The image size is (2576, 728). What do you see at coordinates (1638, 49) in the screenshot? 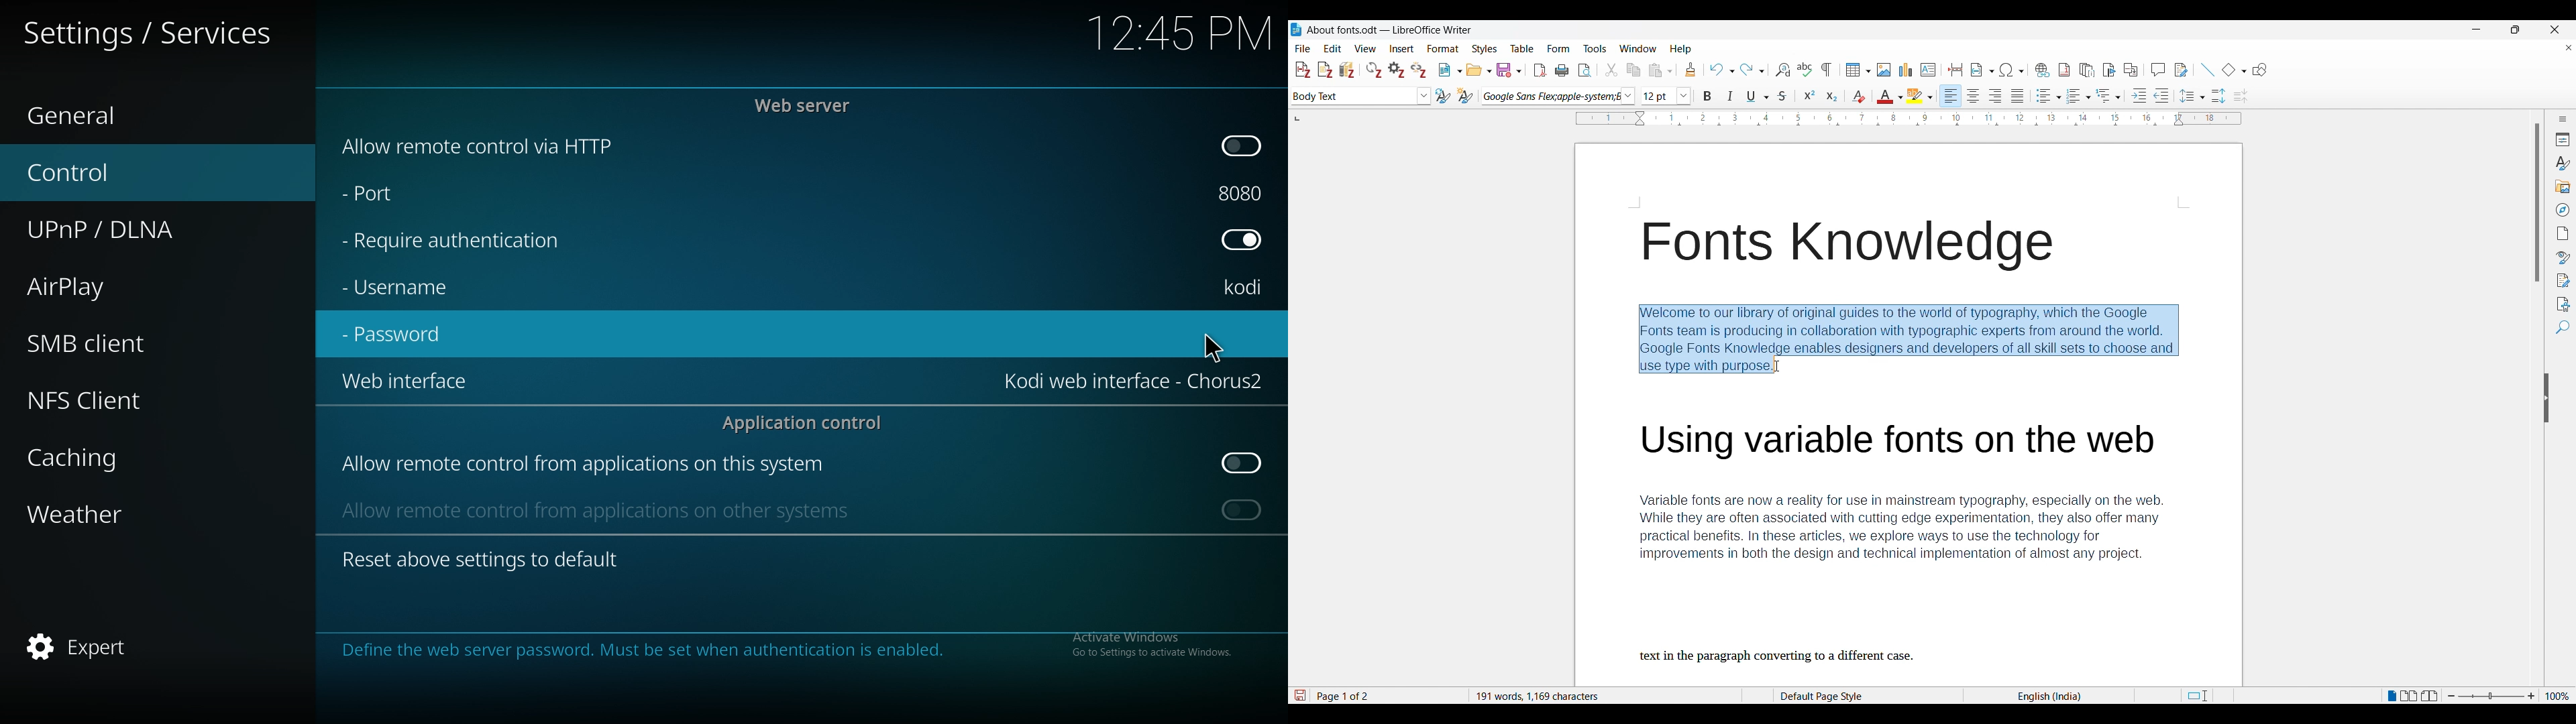
I see `Window menu` at bounding box center [1638, 49].